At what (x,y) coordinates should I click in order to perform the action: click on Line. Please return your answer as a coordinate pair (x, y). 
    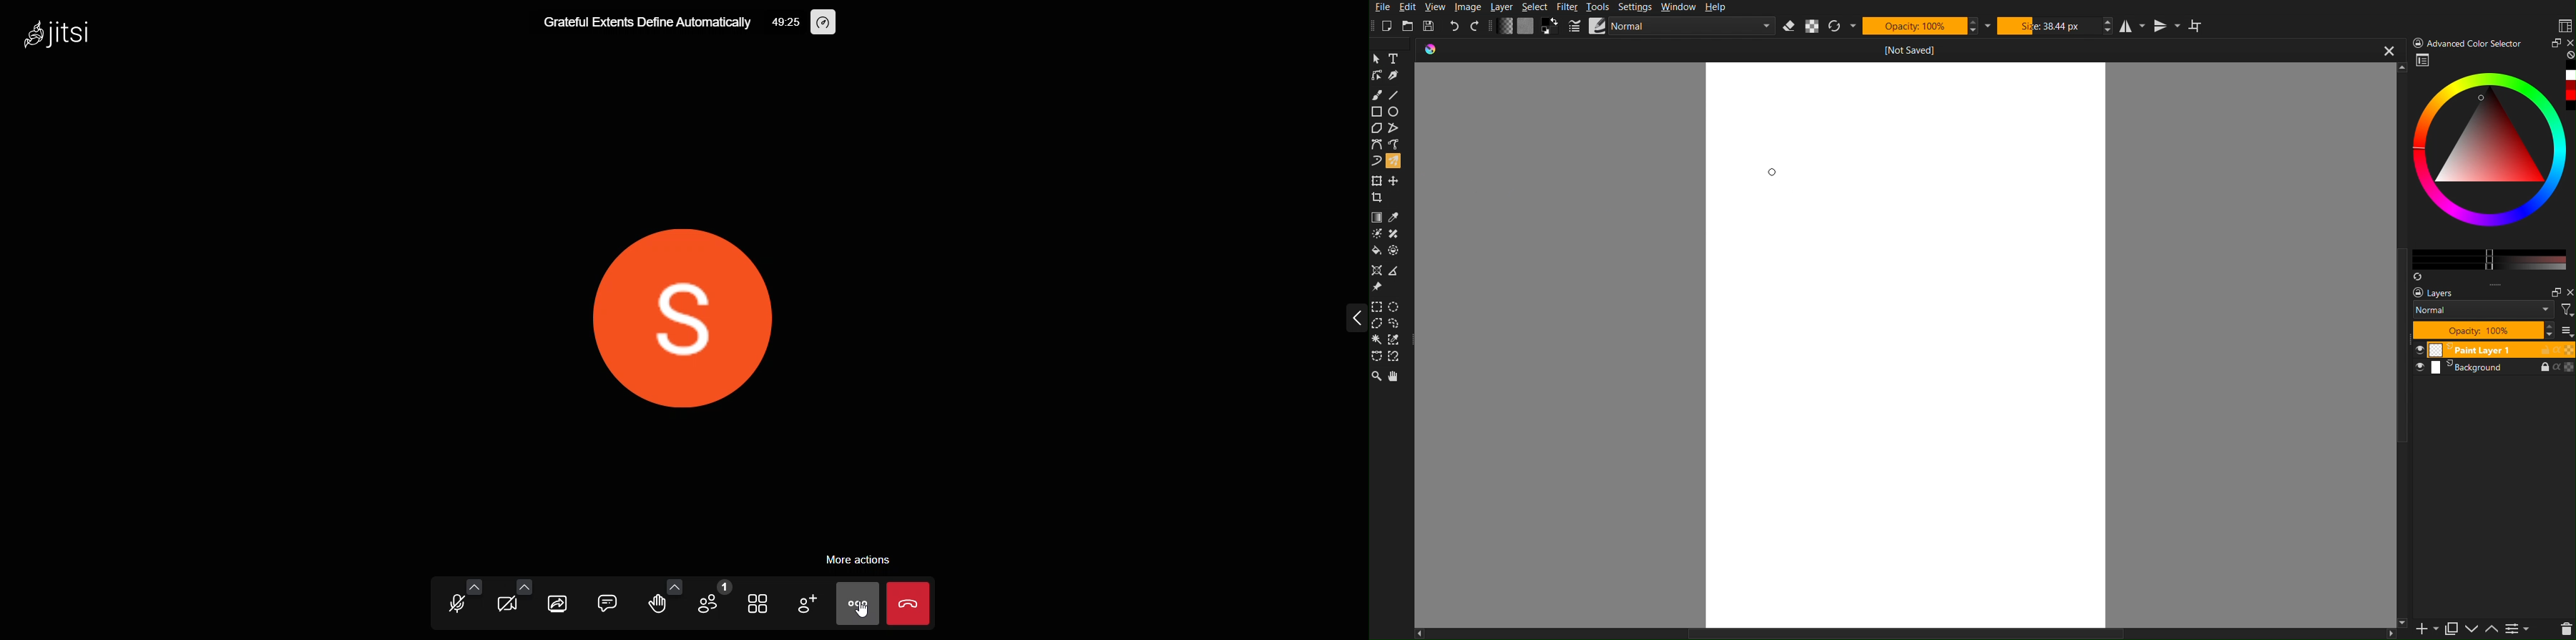
    Looking at the image, I should click on (1397, 95).